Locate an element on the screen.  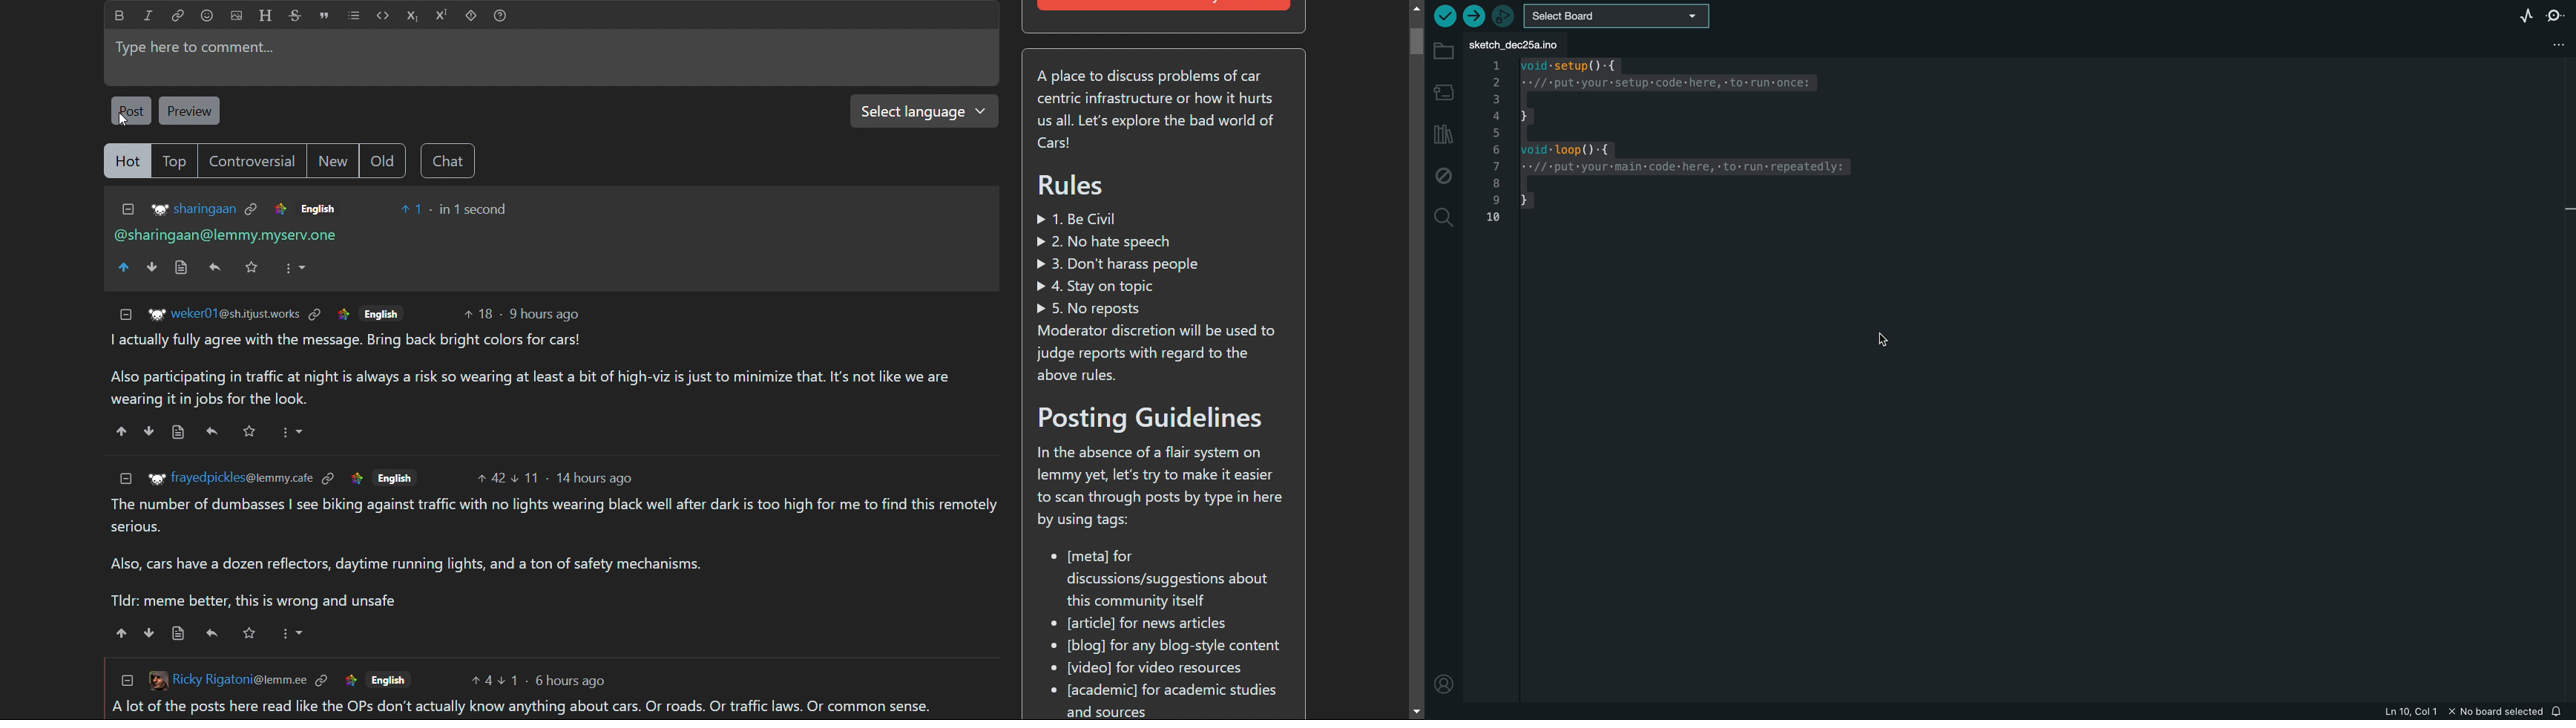
link is located at coordinates (280, 208).